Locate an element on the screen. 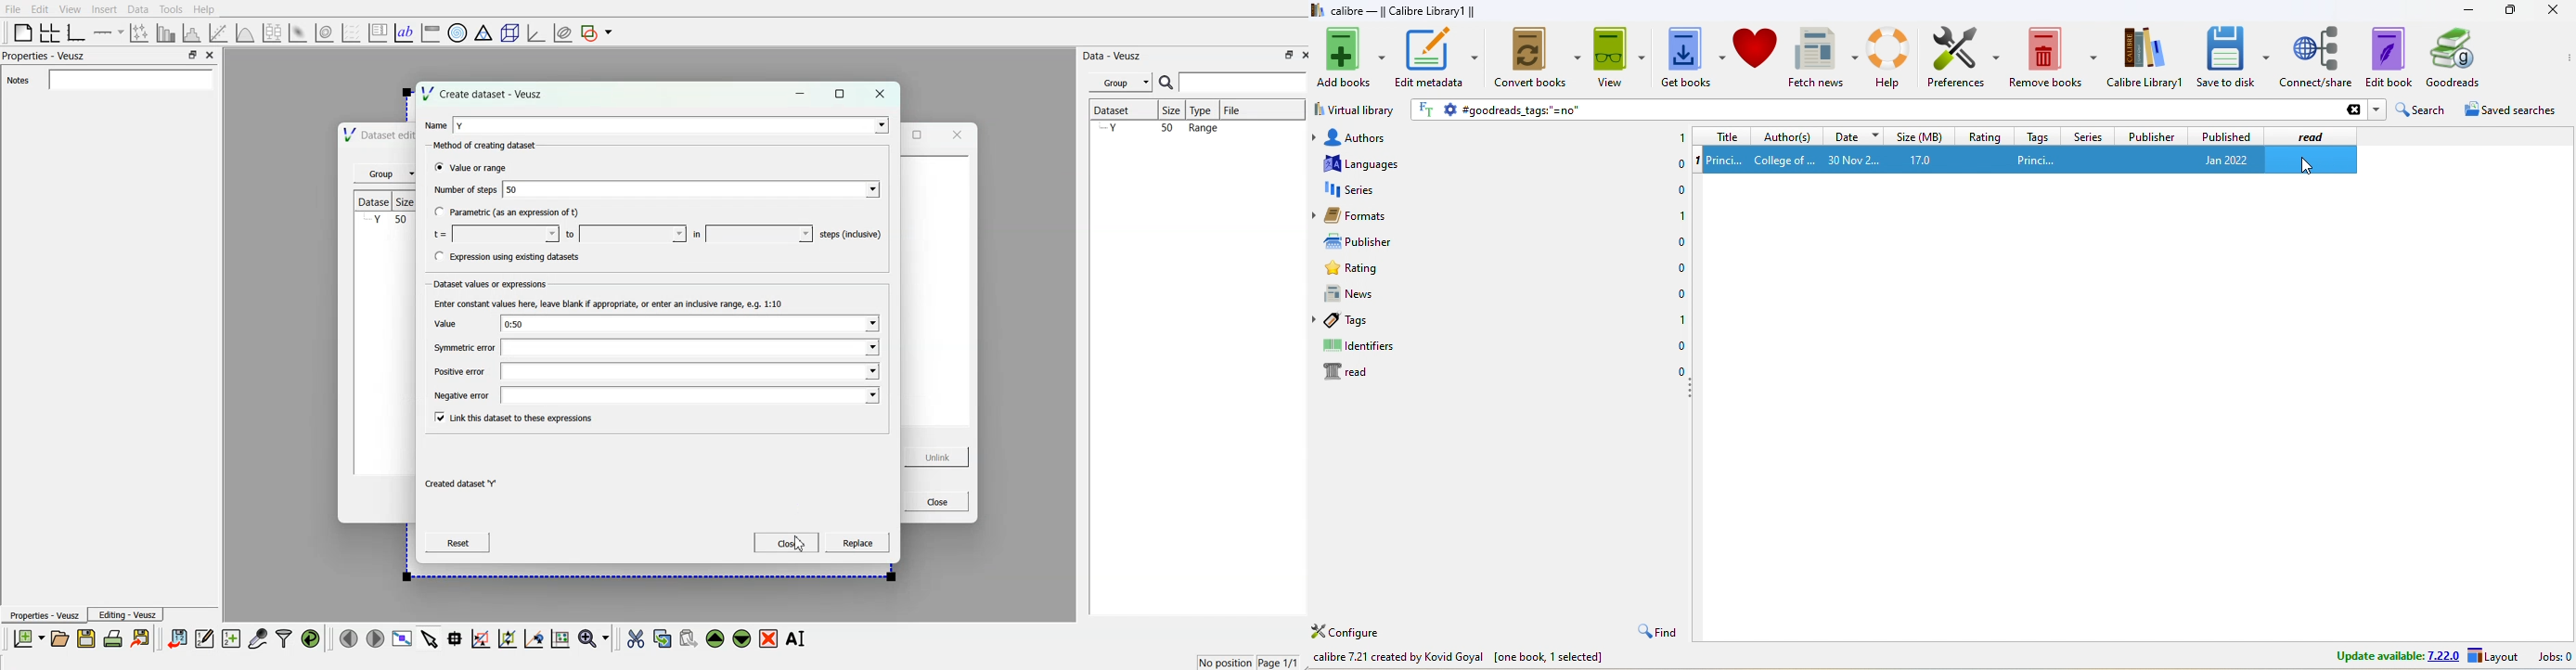 This screenshot has height=672, width=2576. news is located at coordinates (1364, 295).